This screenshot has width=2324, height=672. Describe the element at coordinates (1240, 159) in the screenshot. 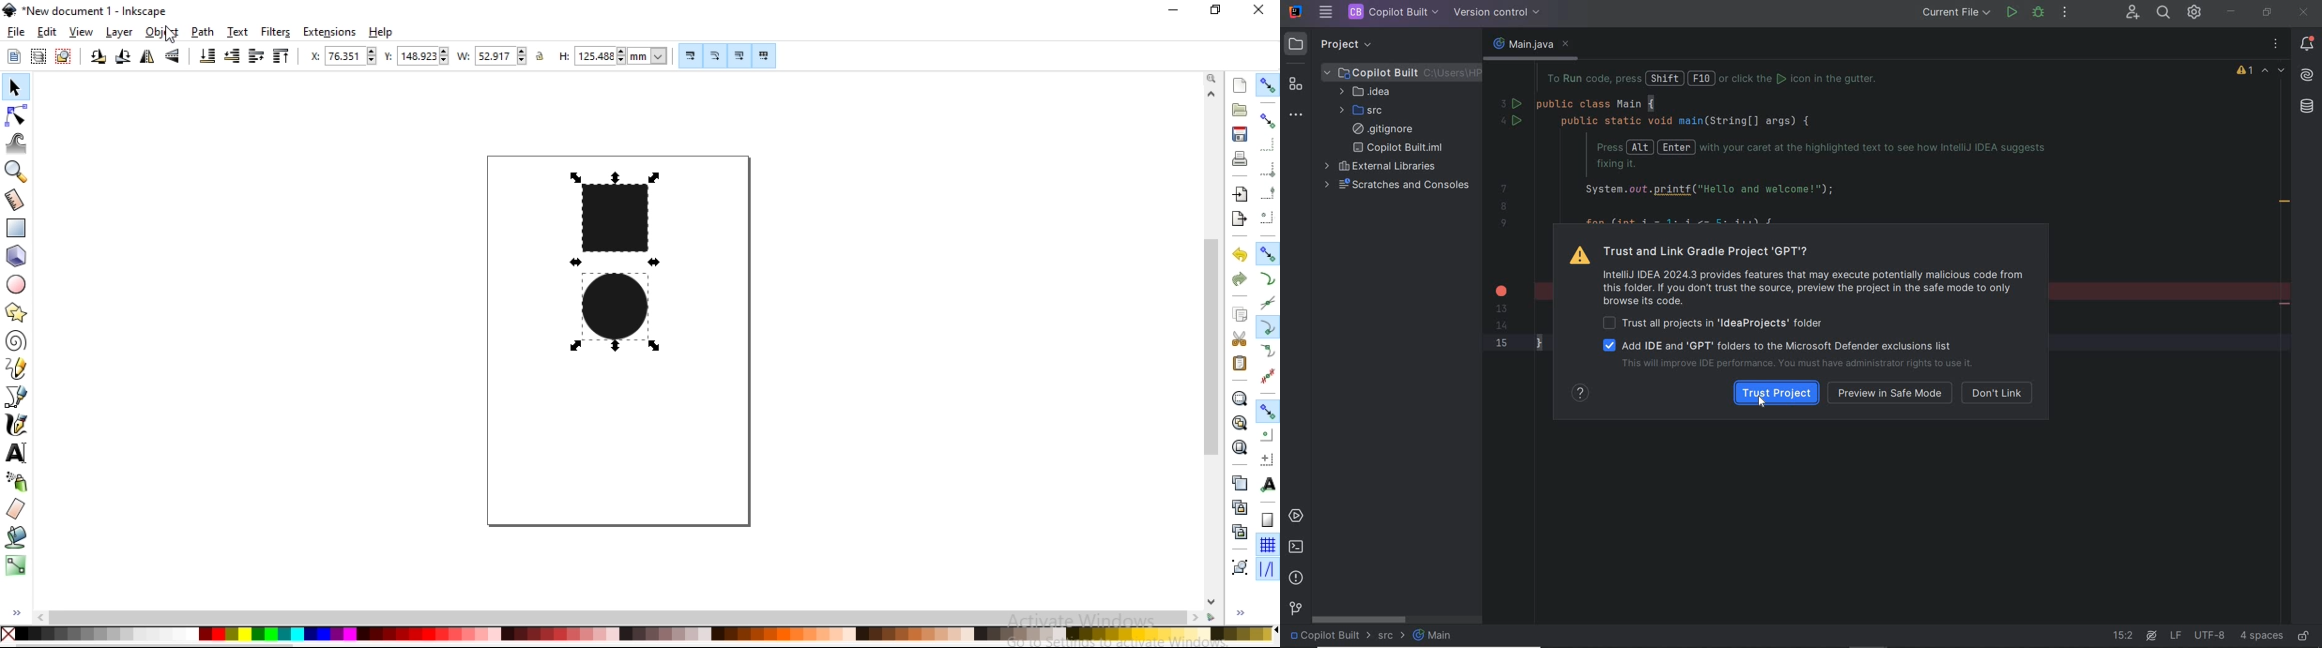

I see `print document` at that location.